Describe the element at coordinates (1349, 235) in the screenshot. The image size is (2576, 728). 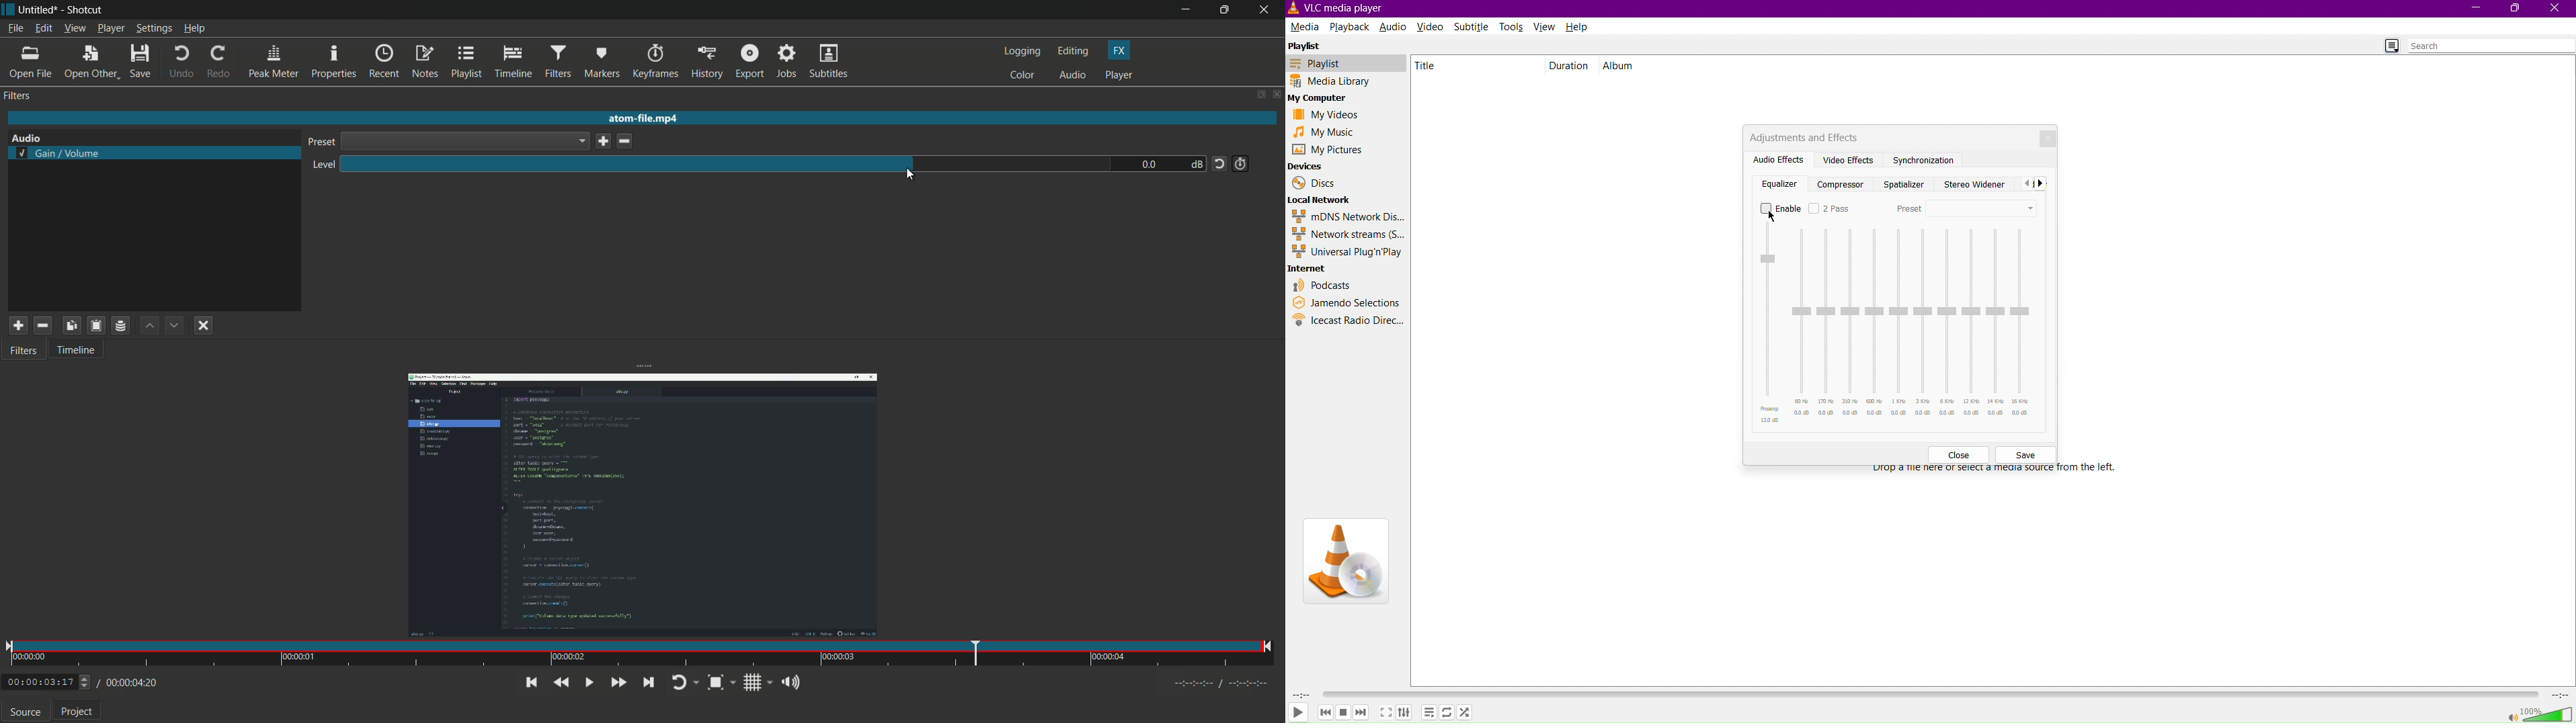
I see `Network streams` at that location.